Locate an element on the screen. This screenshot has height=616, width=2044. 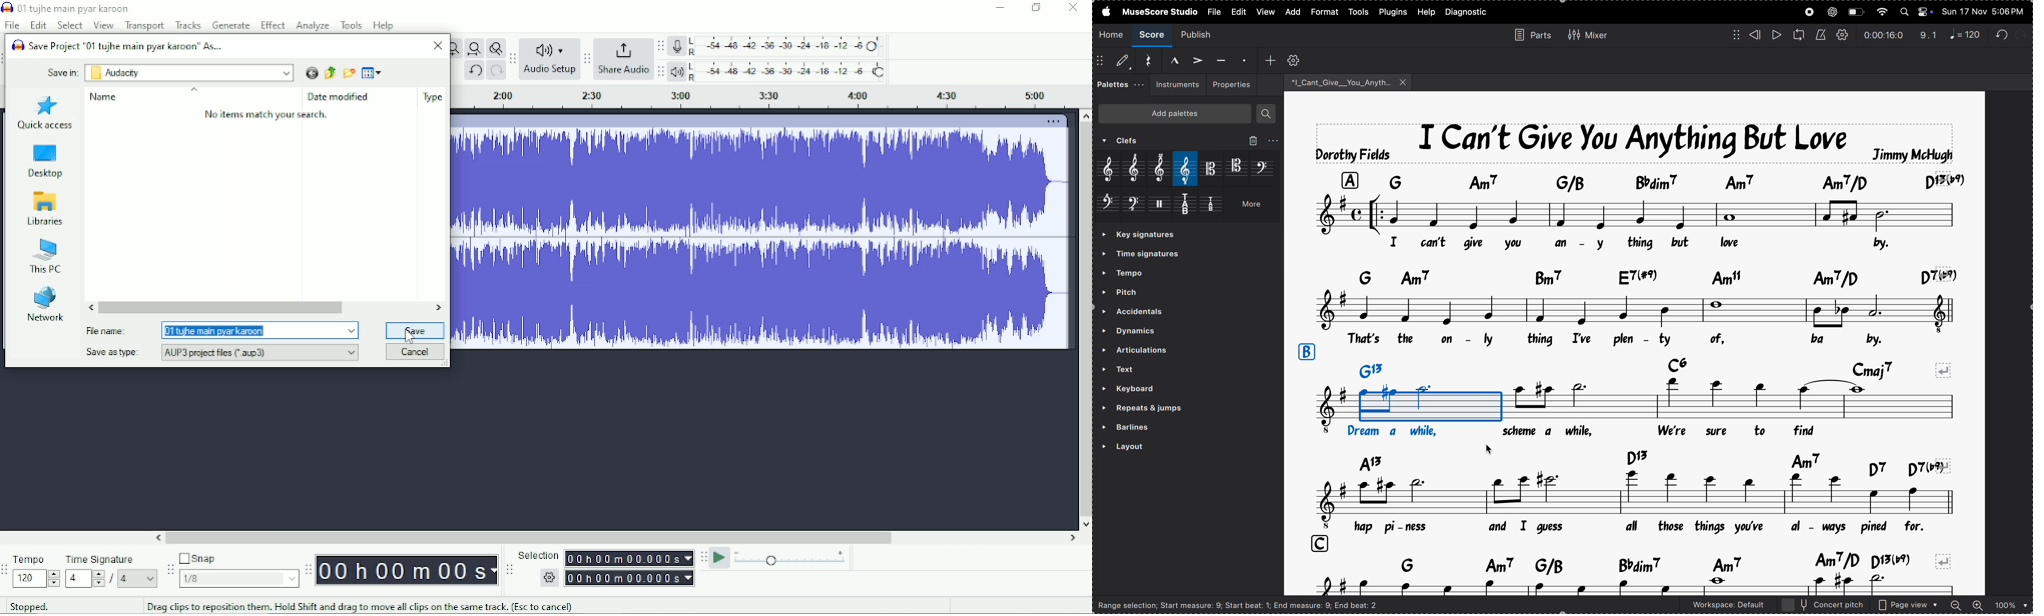
pitch is located at coordinates (1145, 291).